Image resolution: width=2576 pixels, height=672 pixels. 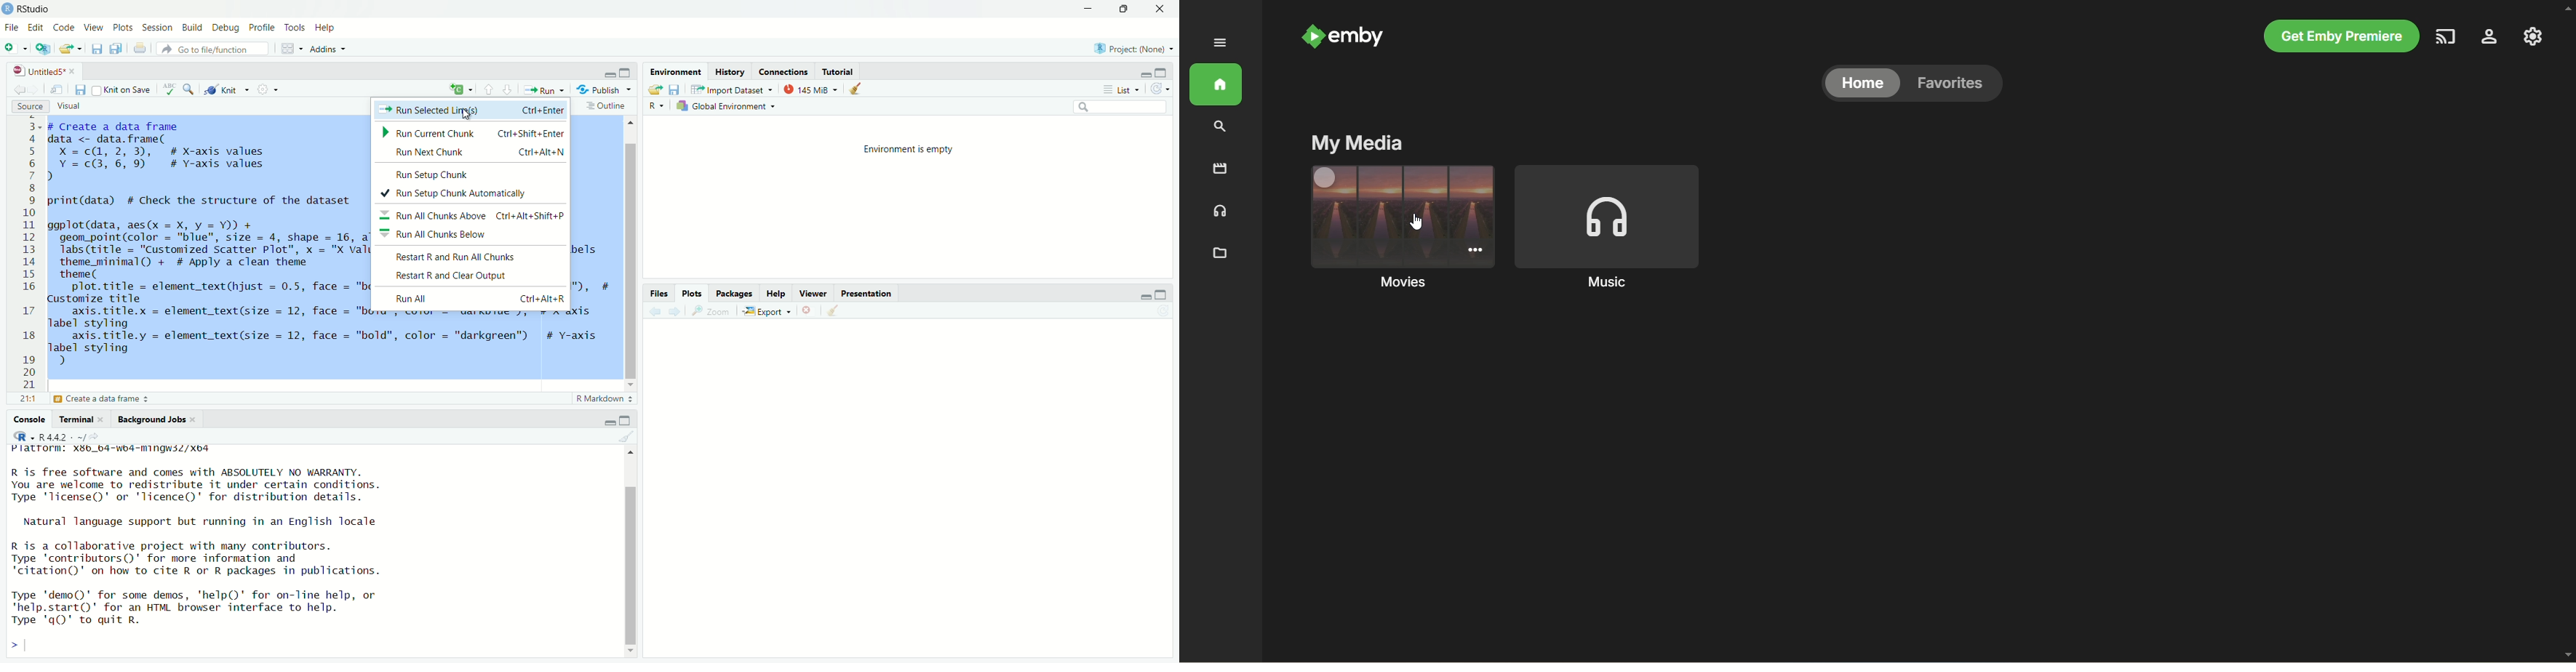 I want to click on Run All chunks Below, so click(x=432, y=235).